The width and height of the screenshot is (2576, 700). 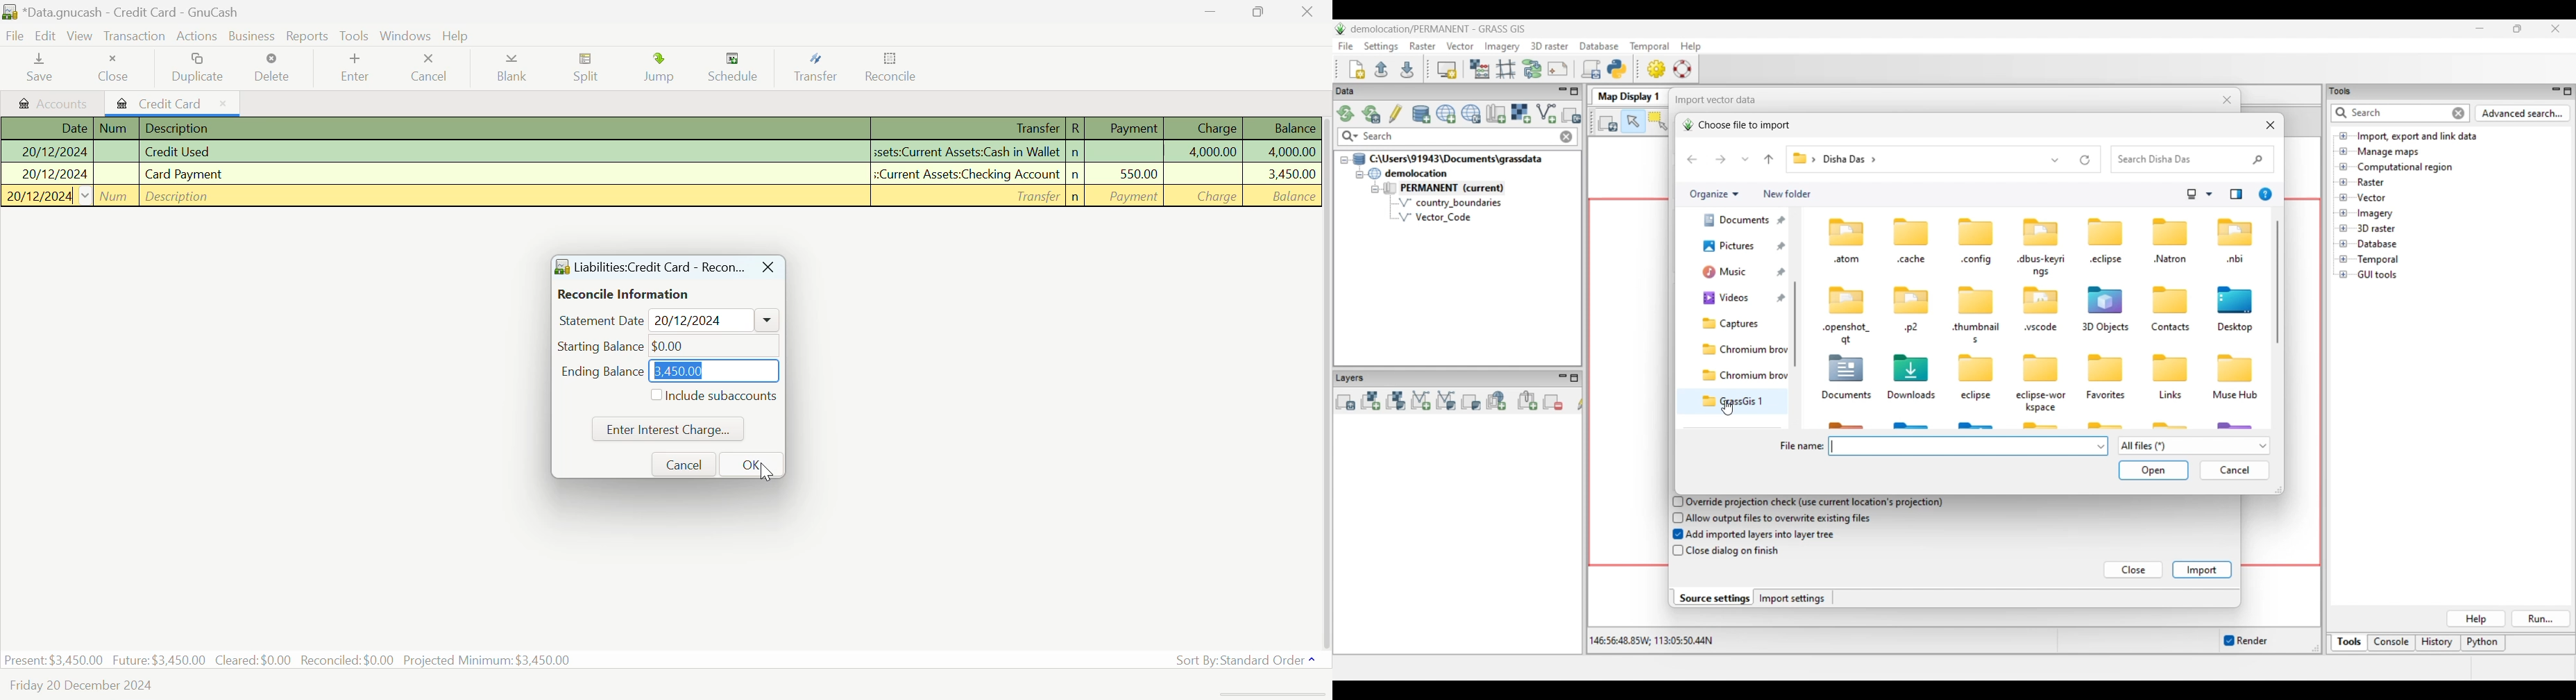 I want to click on Present: $3,450.00 Future: $3,450.00 Cleared:$0.00 Reconciled:$0.00 Projected Minimum: $3,450.00, so click(x=289, y=662).